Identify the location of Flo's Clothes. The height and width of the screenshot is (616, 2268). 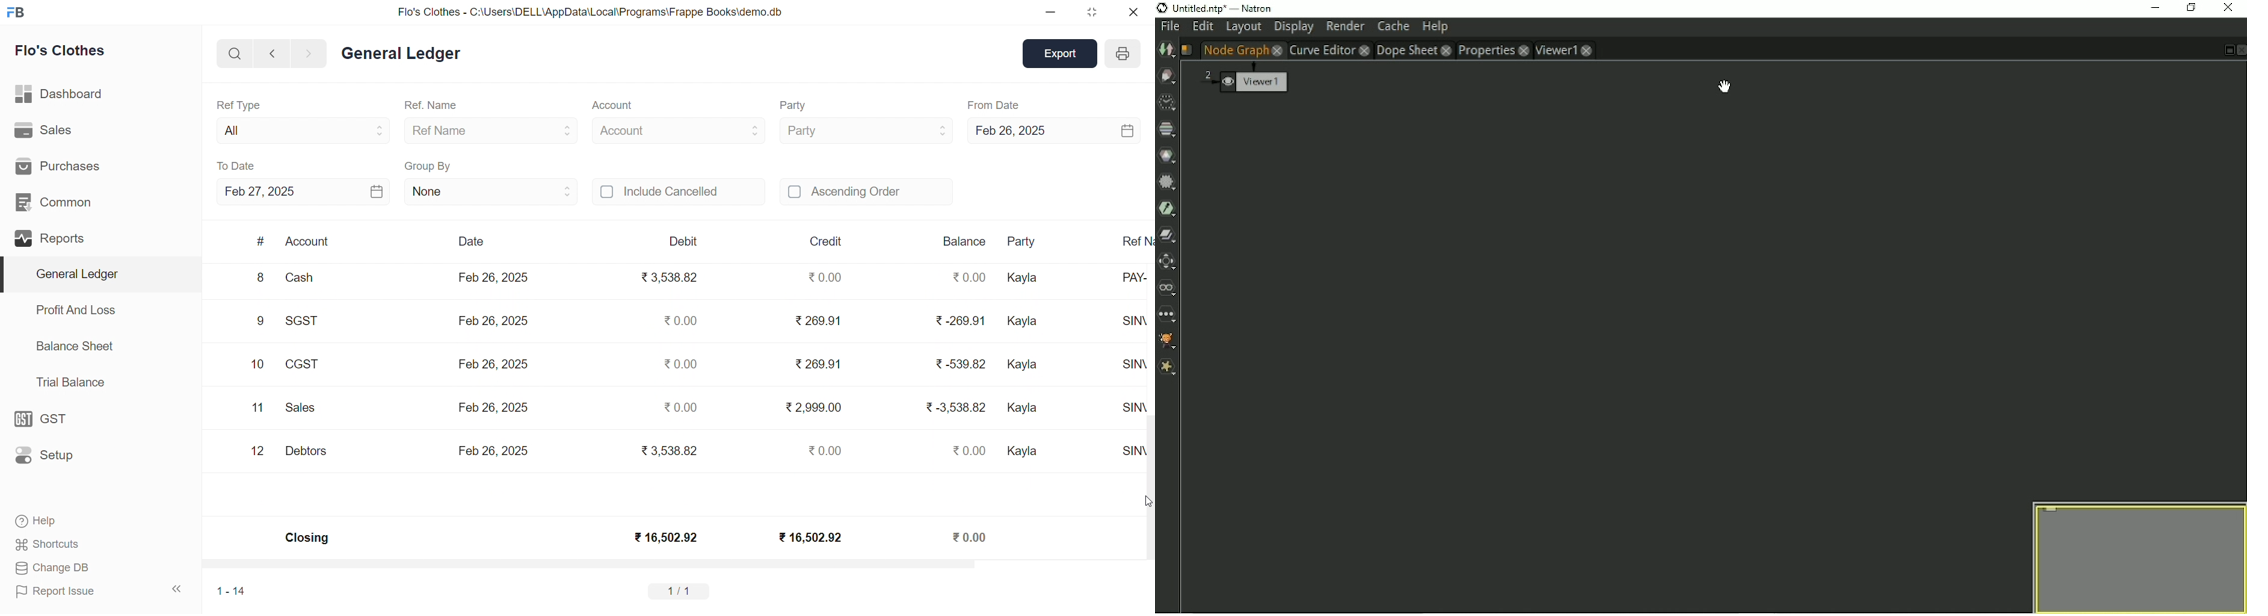
(61, 51).